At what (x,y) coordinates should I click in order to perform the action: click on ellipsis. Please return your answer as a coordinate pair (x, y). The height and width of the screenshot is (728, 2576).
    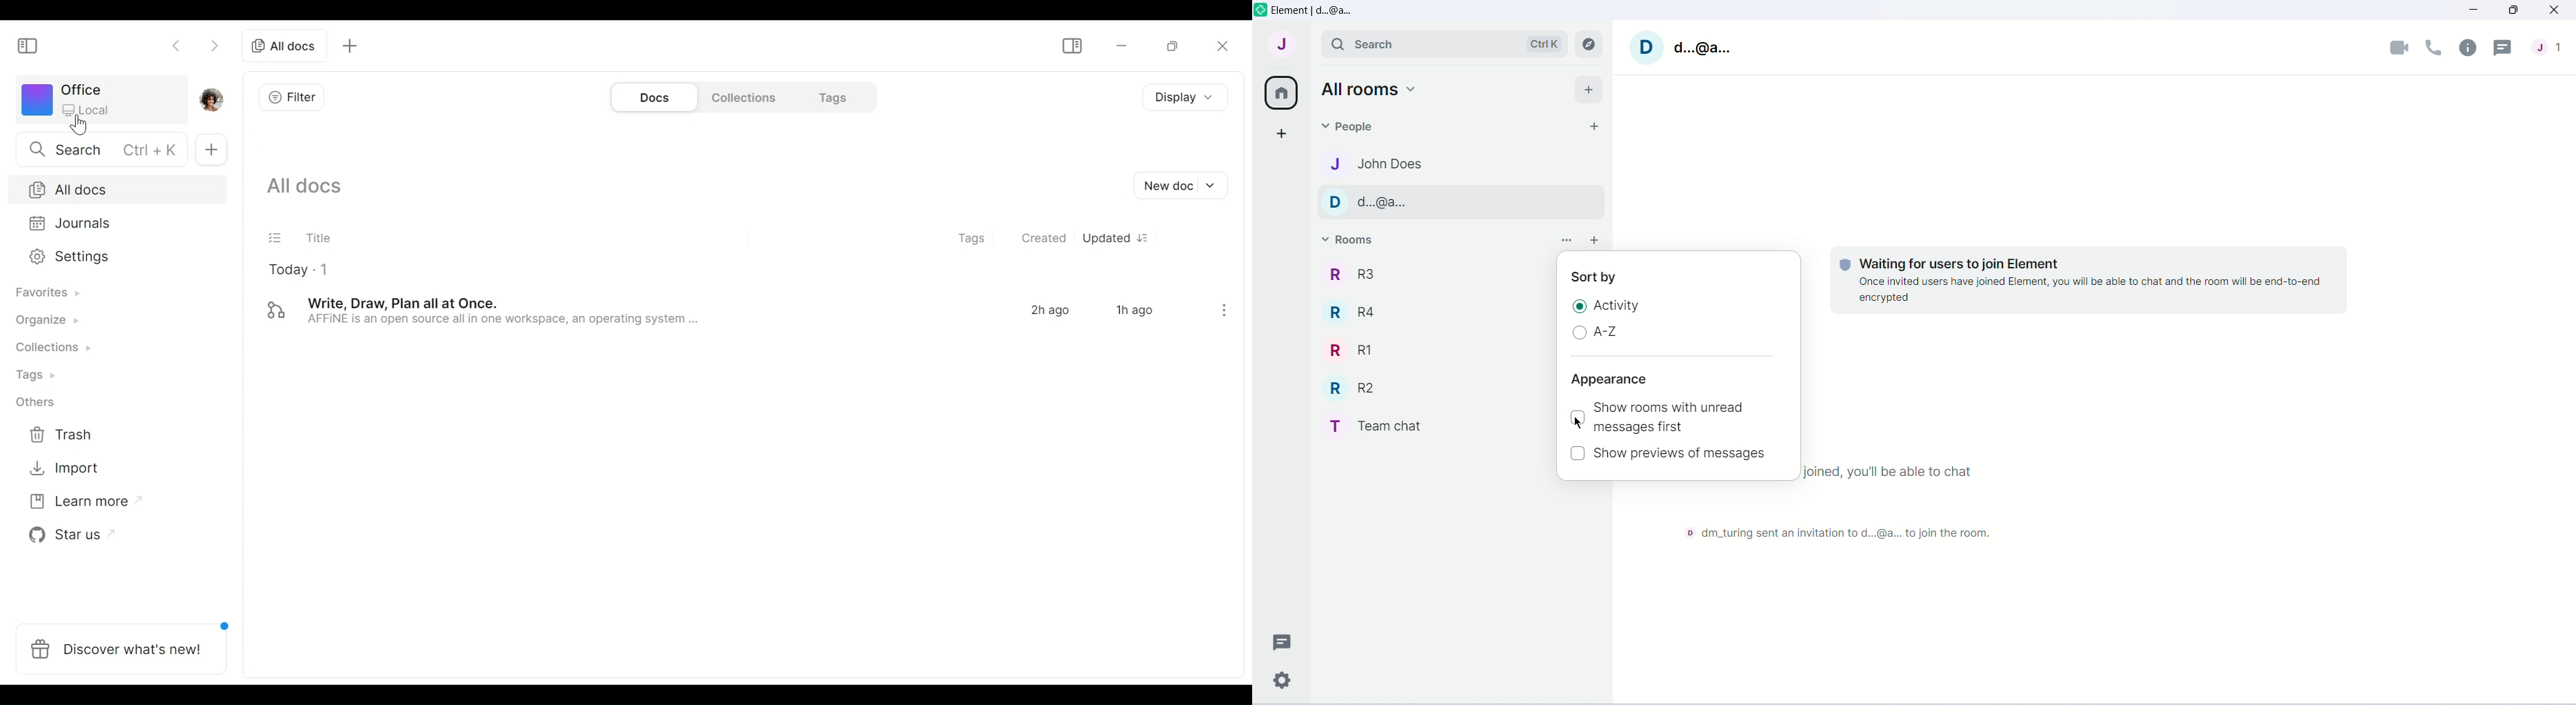
    Looking at the image, I should click on (1221, 309).